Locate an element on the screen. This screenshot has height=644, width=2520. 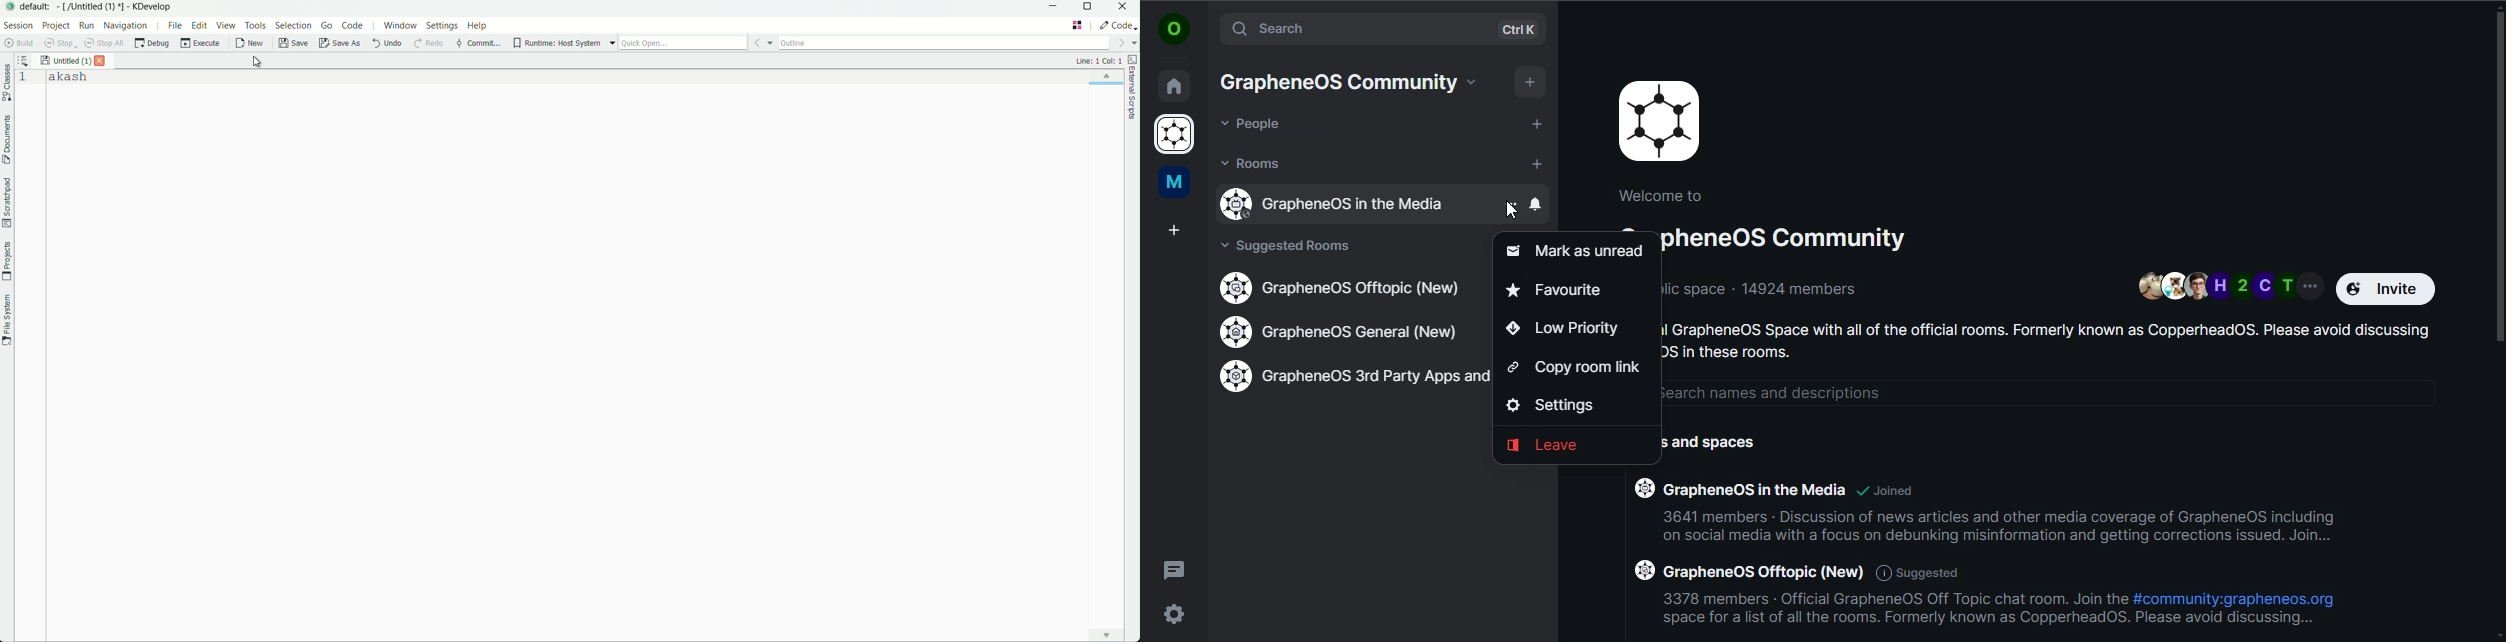
grapheneOS offtopic is located at coordinates (1347, 288).